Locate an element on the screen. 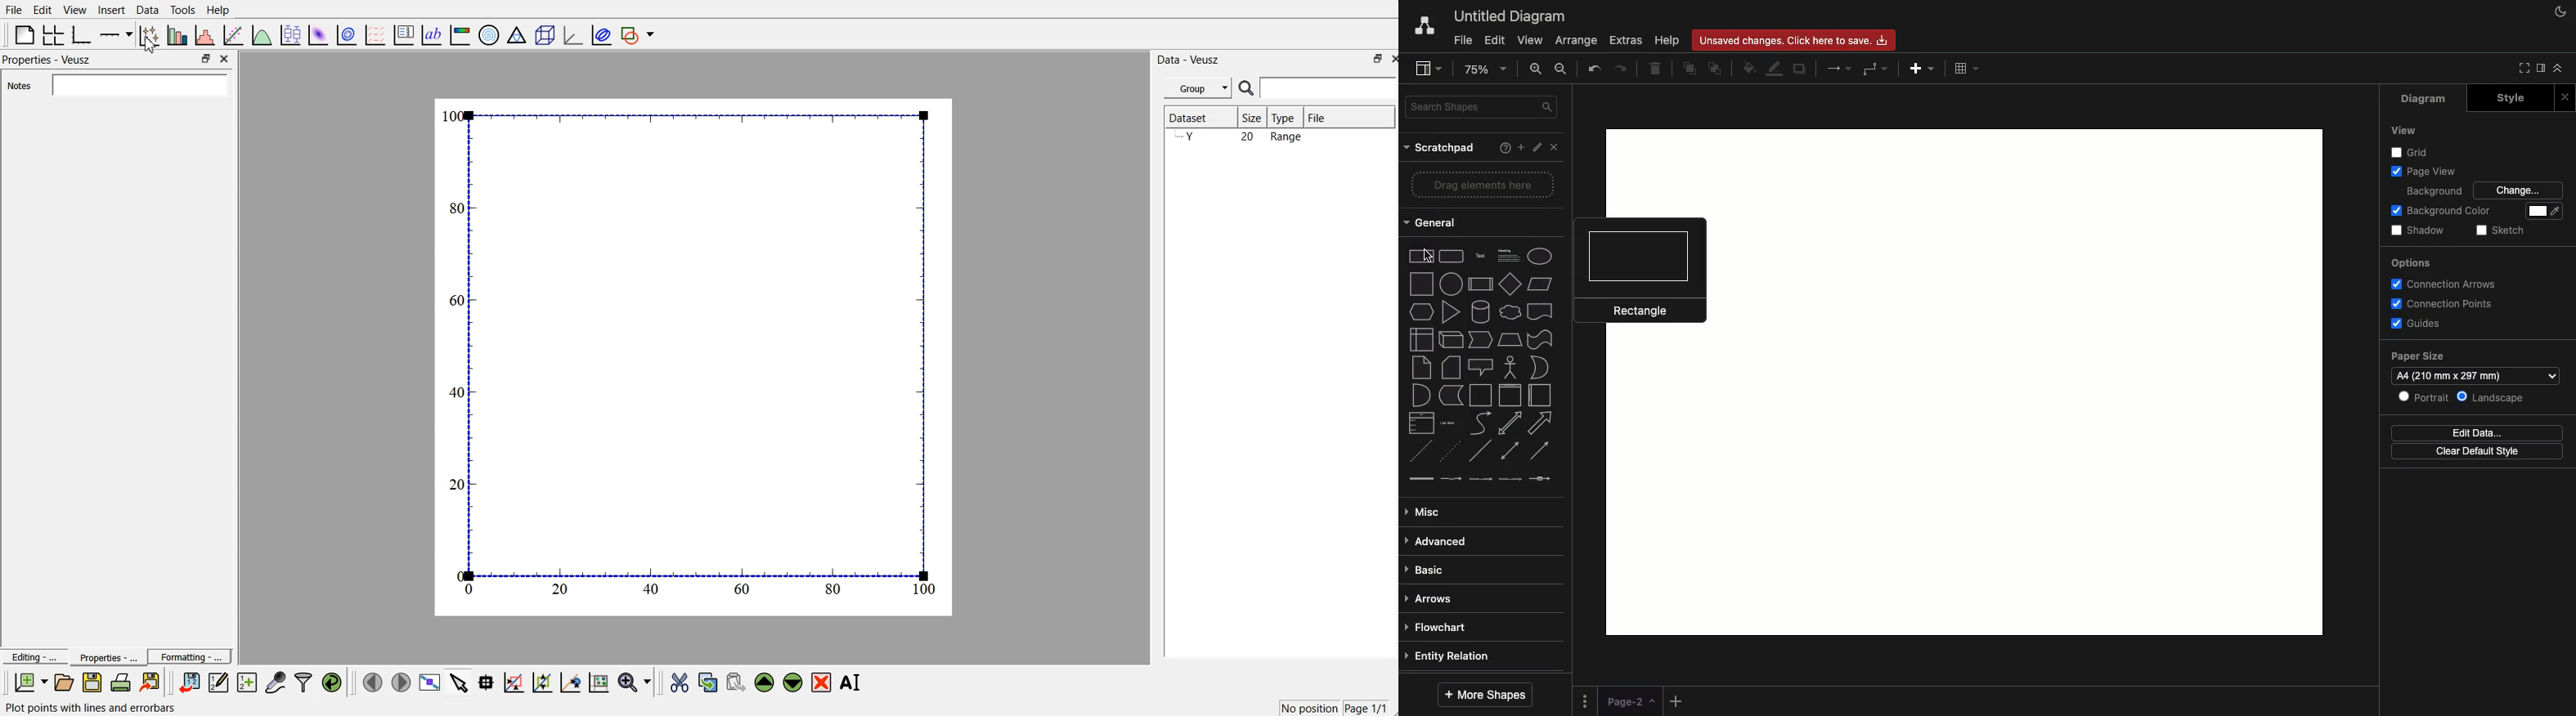 This screenshot has width=2576, height=728. paste is located at coordinates (737, 680).